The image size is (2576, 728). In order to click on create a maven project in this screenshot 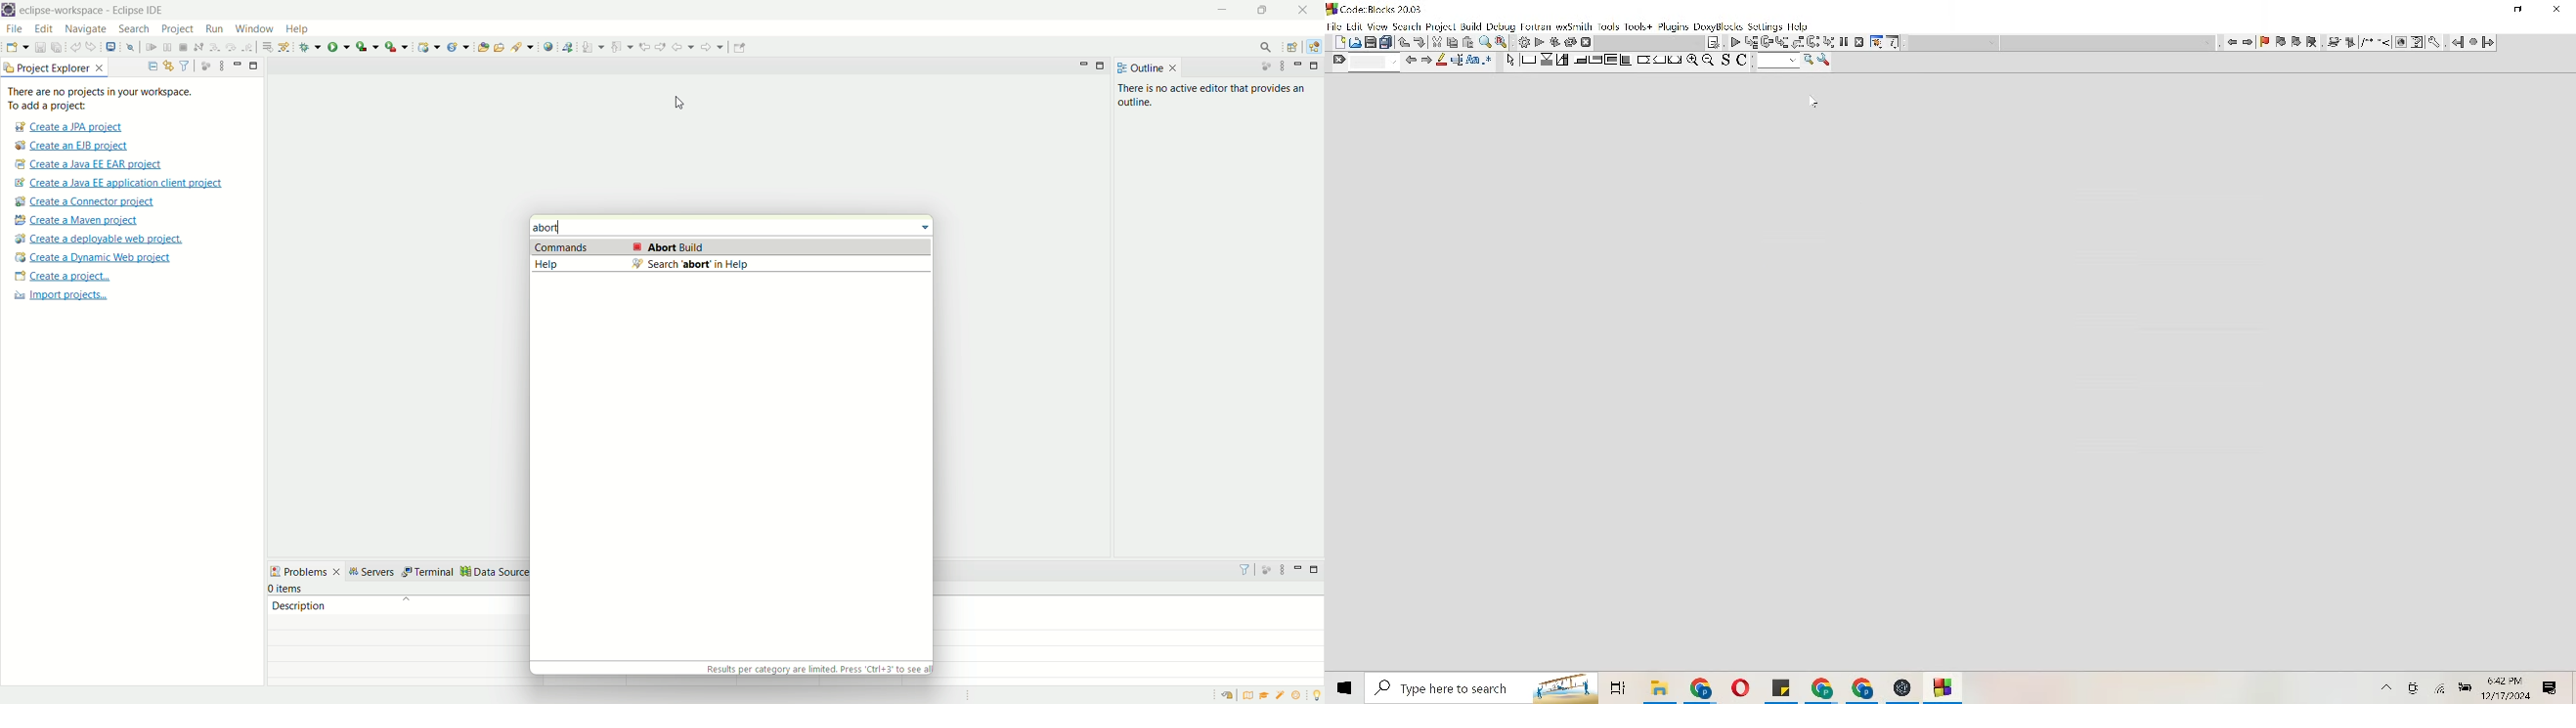, I will do `click(77, 222)`.